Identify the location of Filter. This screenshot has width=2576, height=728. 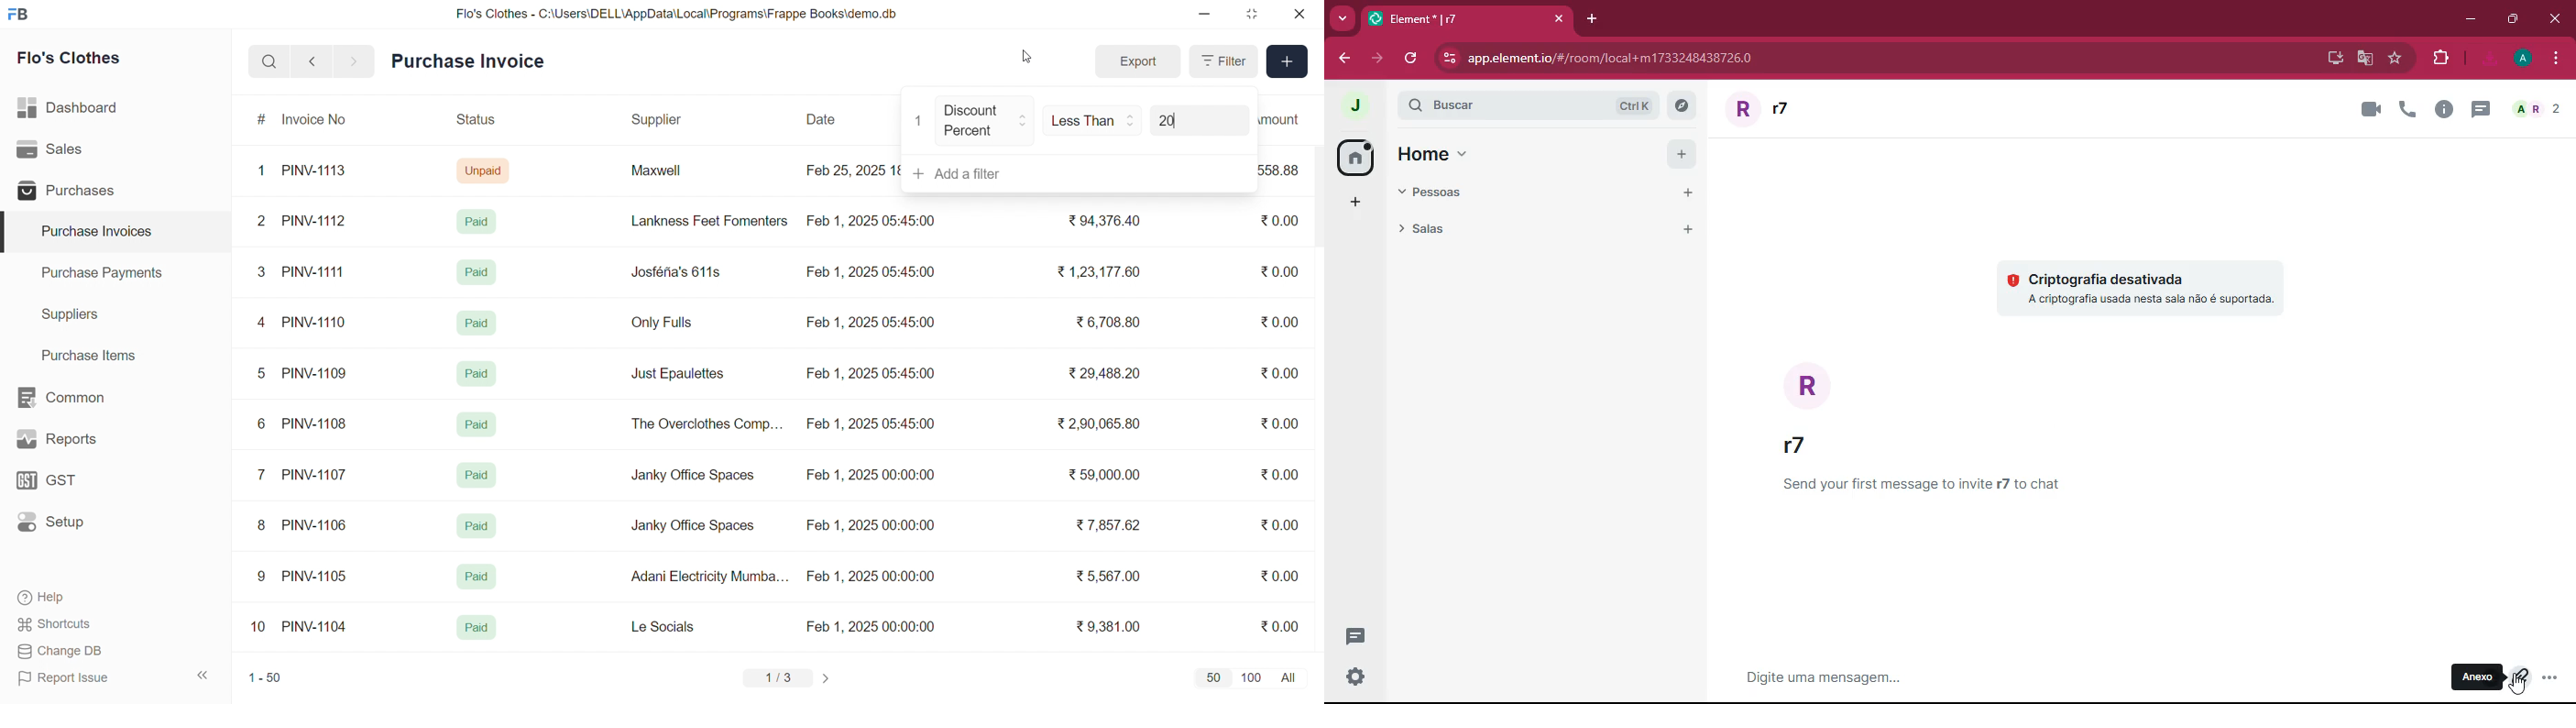
(1223, 61).